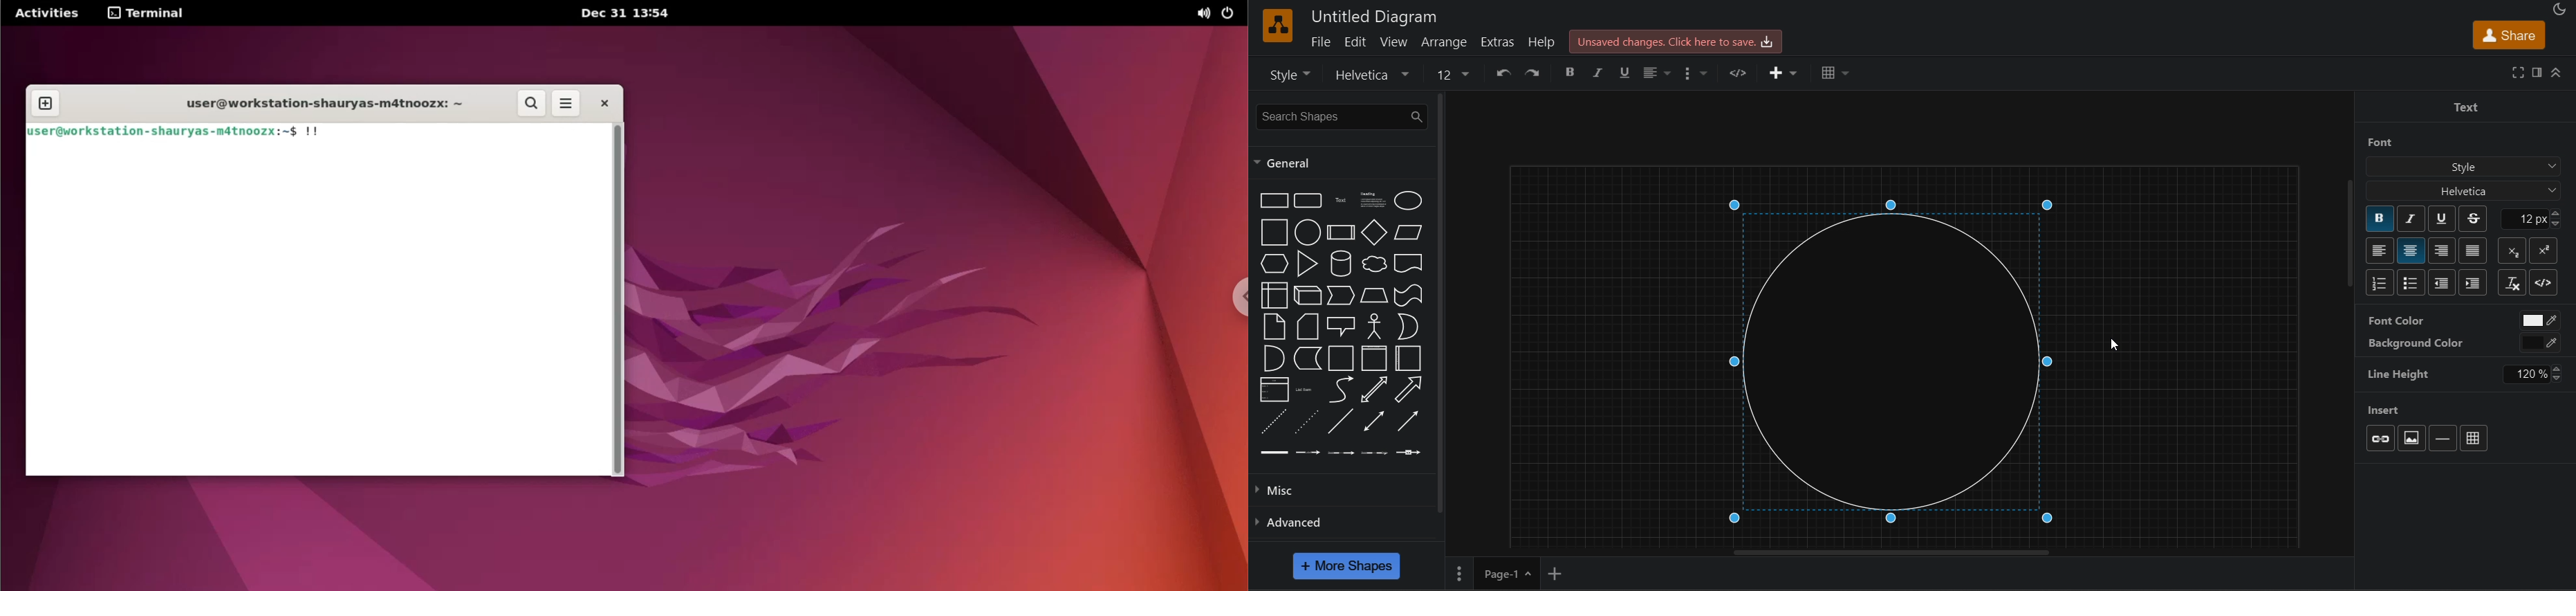 This screenshot has height=616, width=2576. I want to click on subscript, so click(2510, 250).